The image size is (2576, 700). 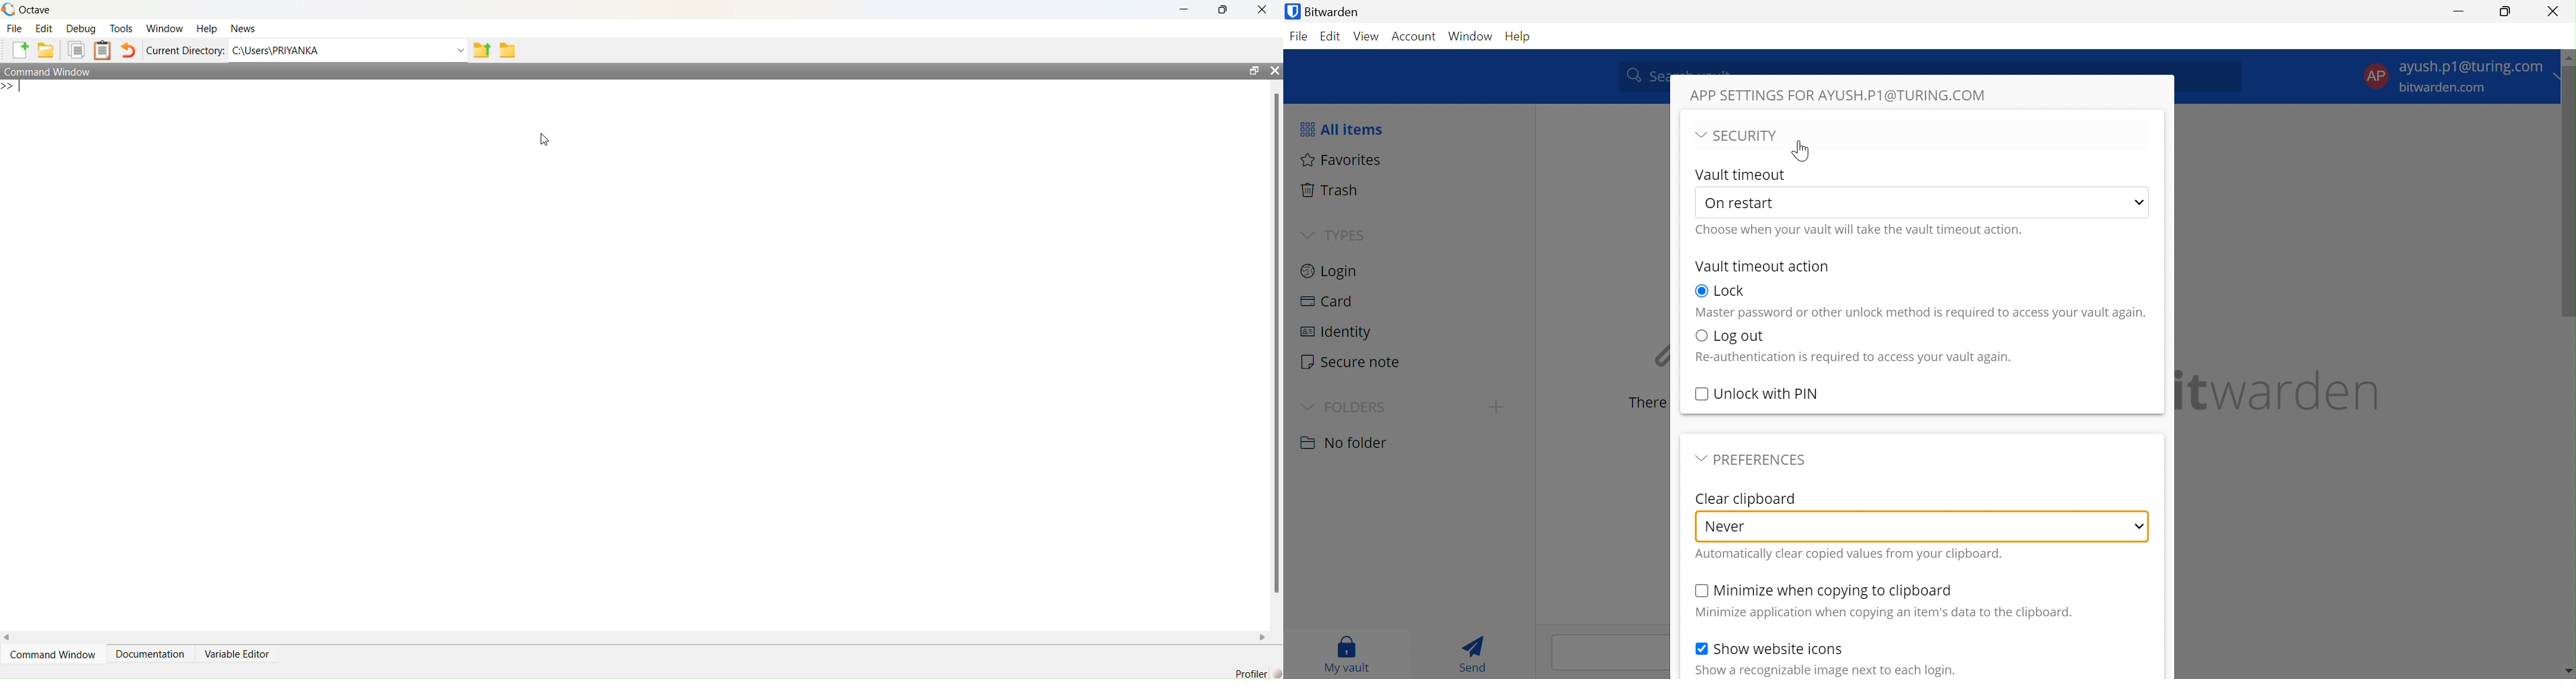 What do you see at coordinates (1276, 348) in the screenshot?
I see `scrollbar` at bounding box center [1276, 348].